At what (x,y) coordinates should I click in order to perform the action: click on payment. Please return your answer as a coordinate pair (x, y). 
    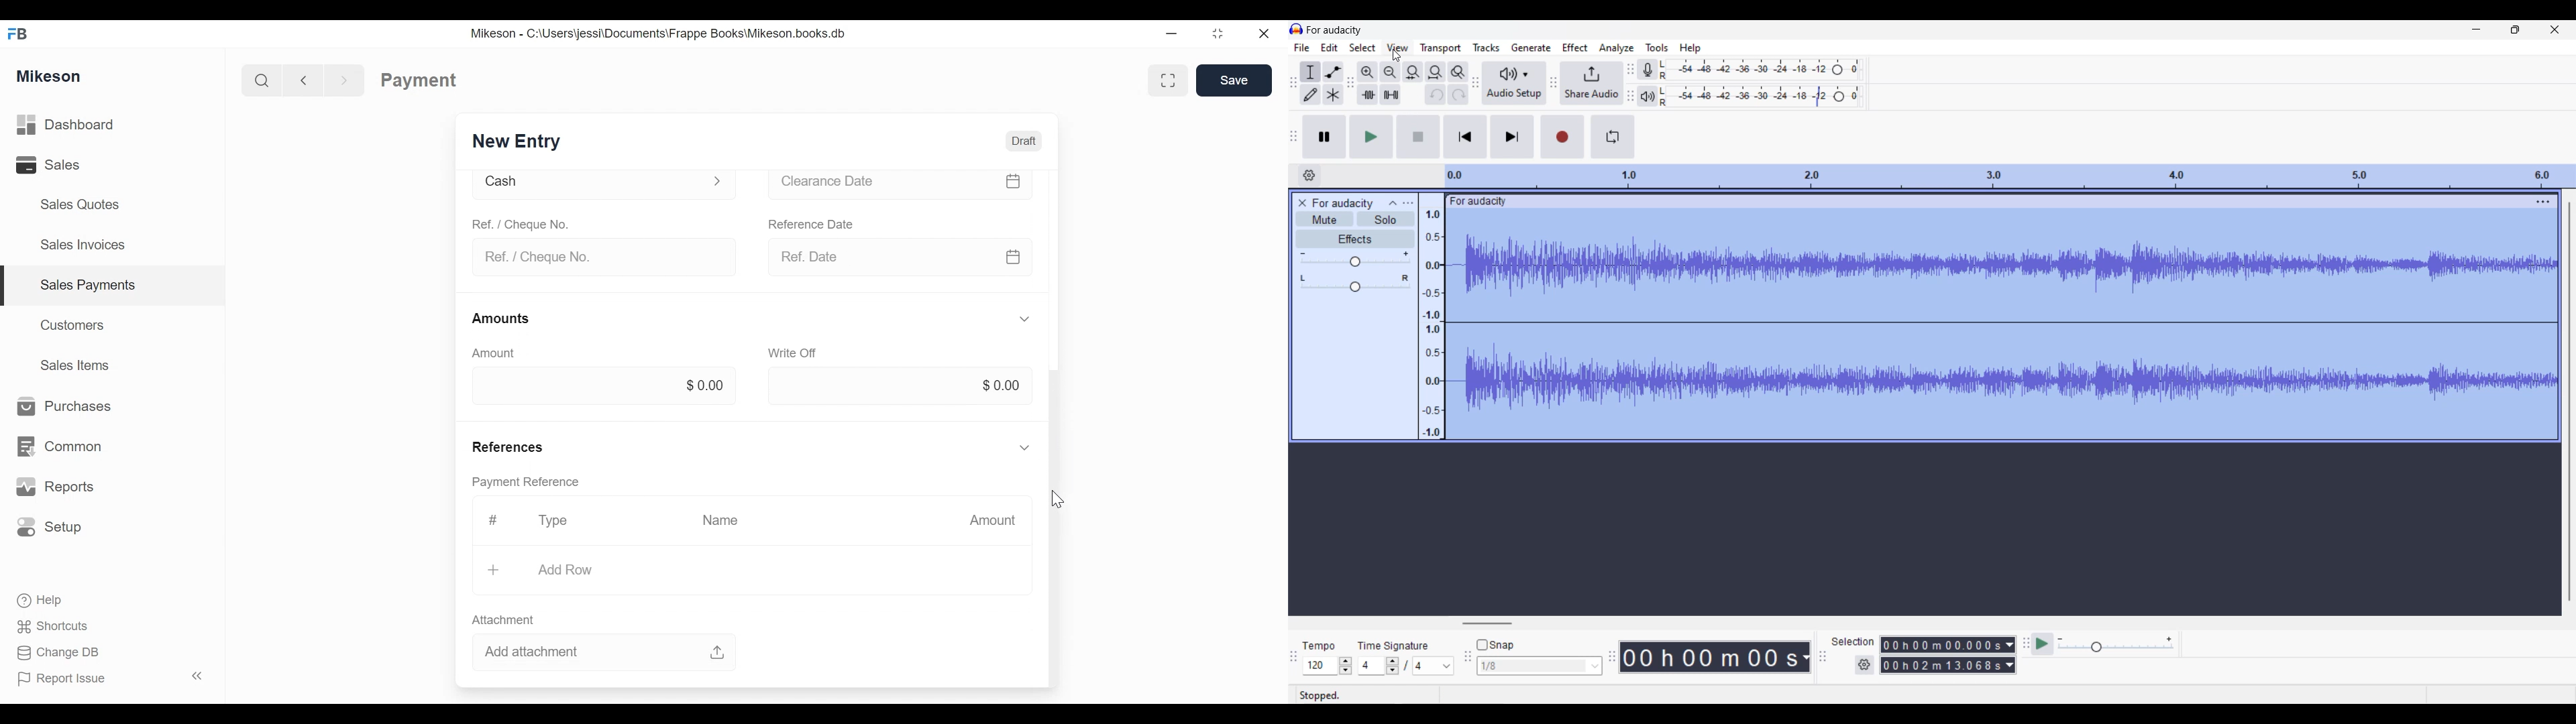
    Looking at the image, I should click on (419, 80).